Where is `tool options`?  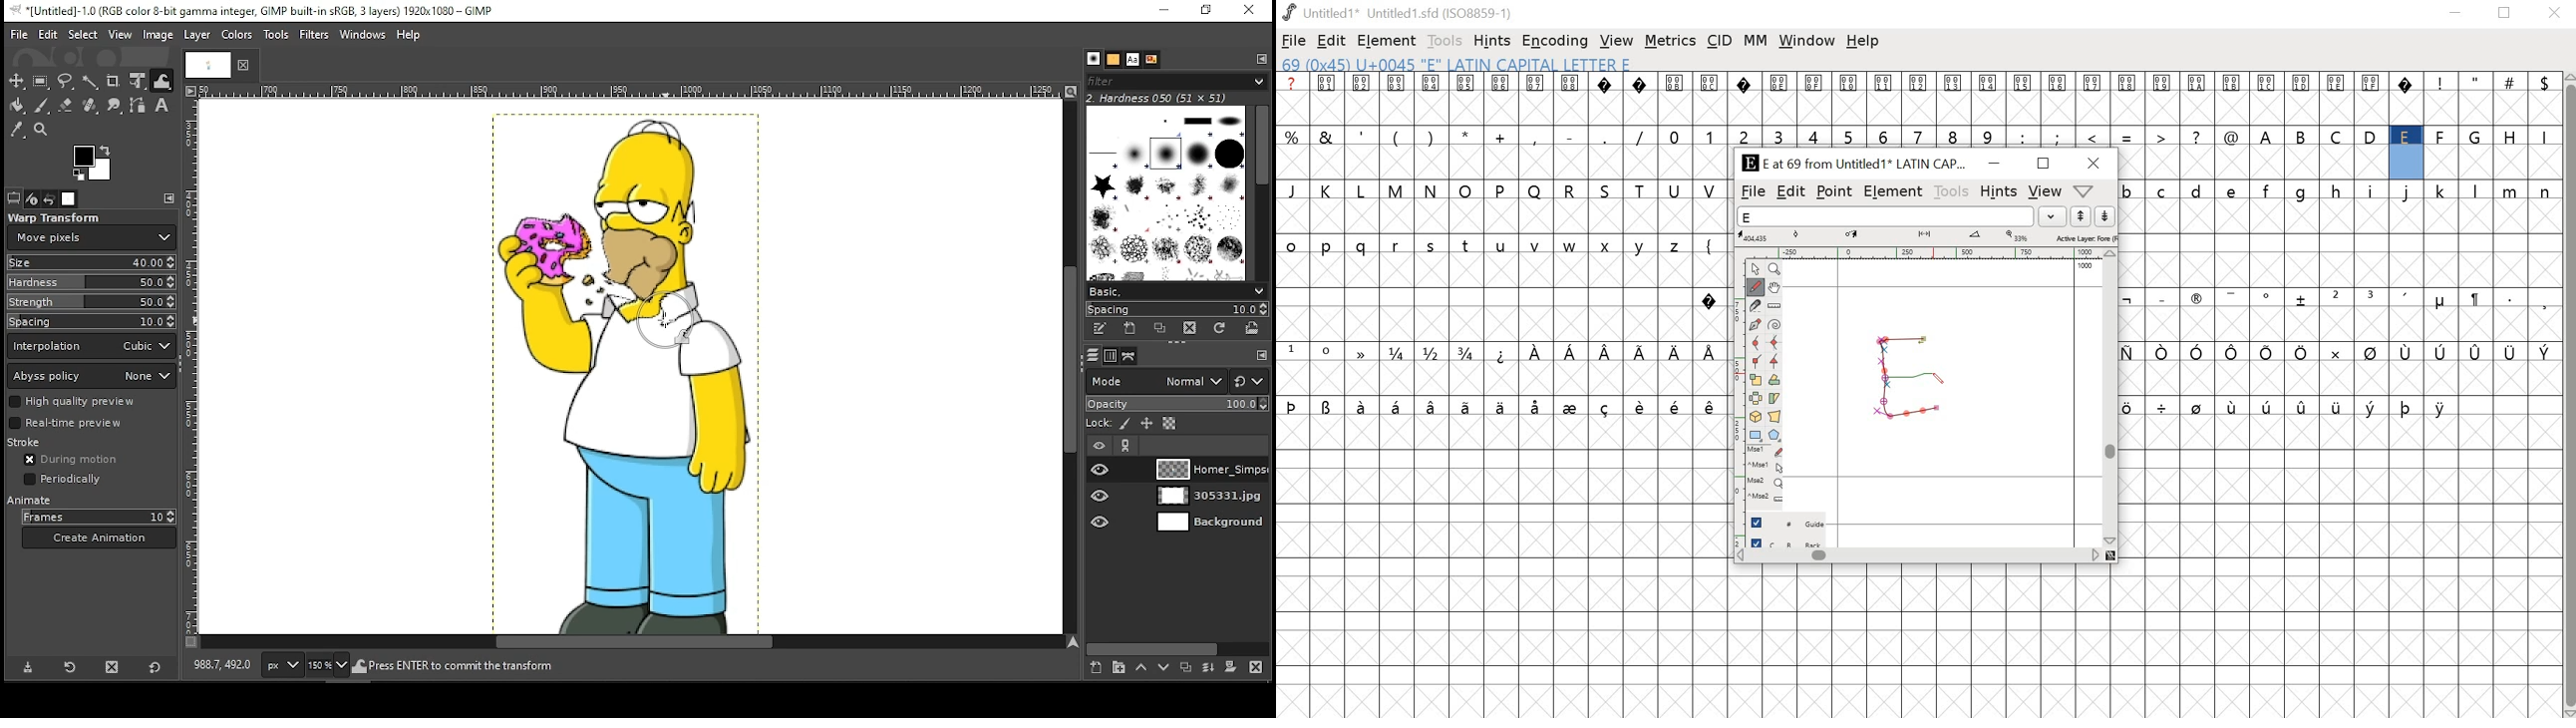
tool options is located at coordinates (15, 198).